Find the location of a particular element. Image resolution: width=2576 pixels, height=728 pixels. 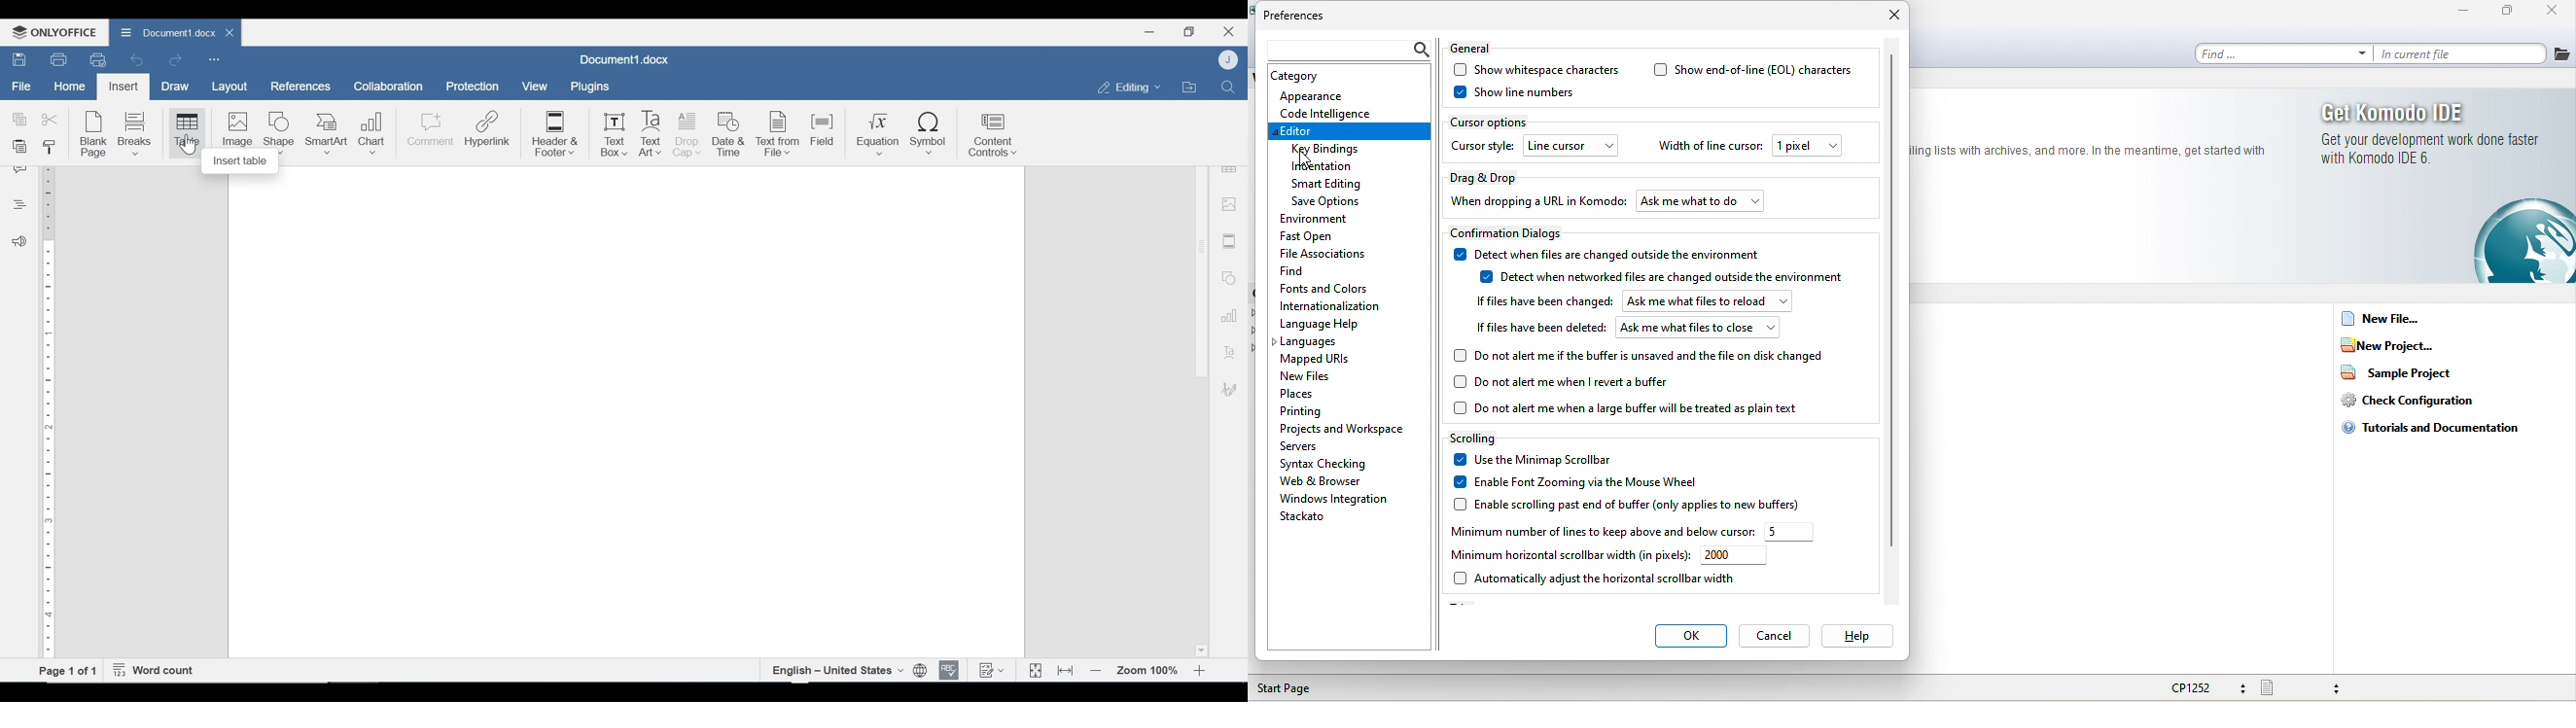

Document1.docx is located at coordinates (625, 60).